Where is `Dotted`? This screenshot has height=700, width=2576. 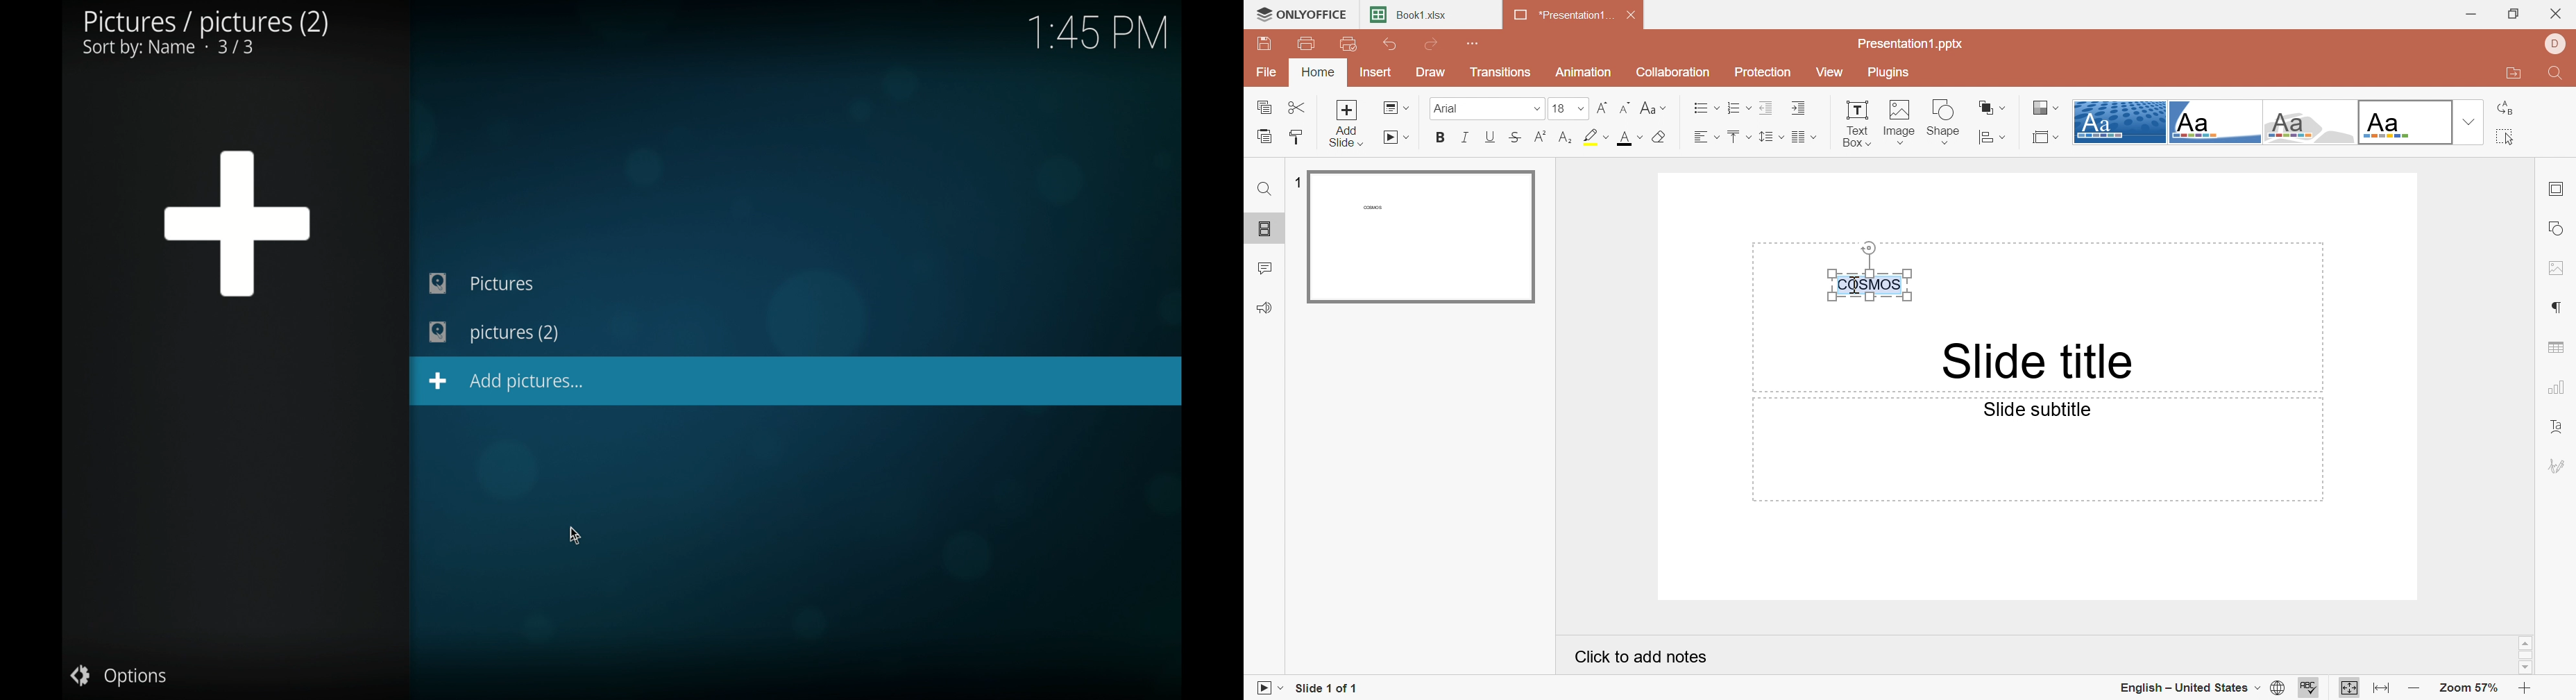 Dotted is located at coordinates (2119, 122).